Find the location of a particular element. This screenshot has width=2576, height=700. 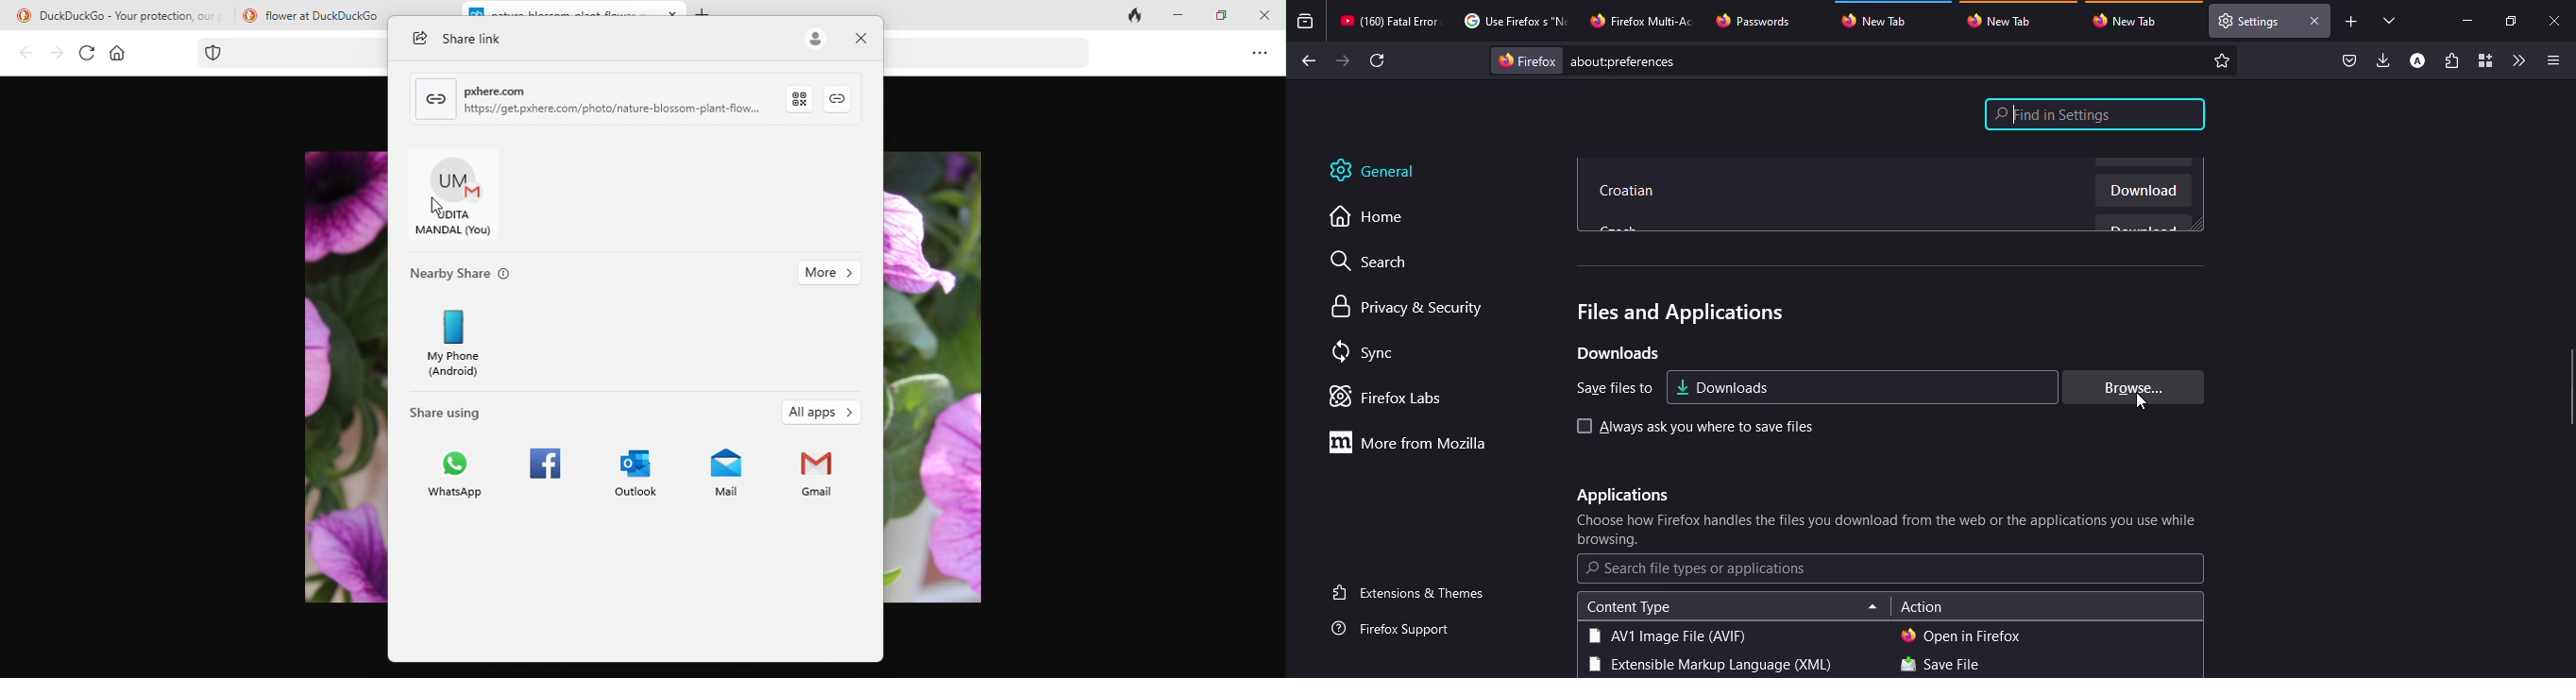

download is located at coordinates (2144, 193).